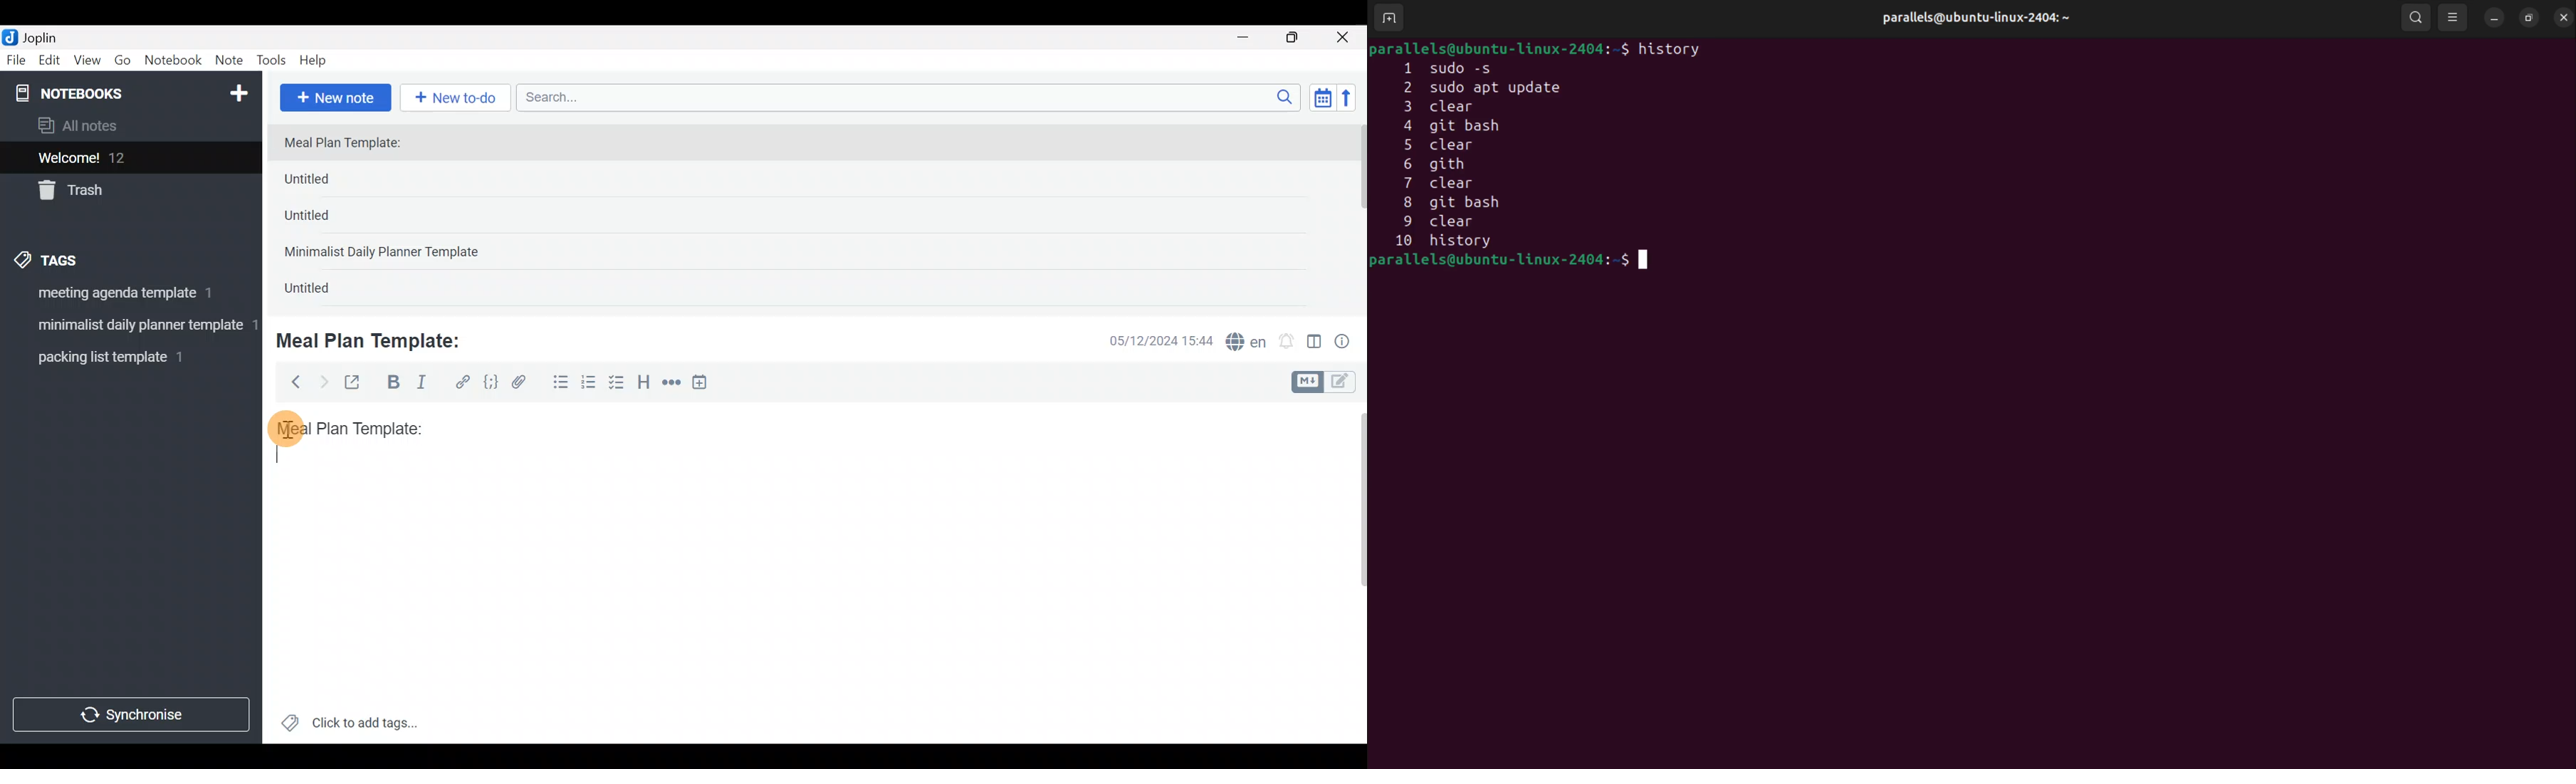 This screenshot has height=784, width=2576. What do you see at coordinates (87, 63) in the screenshot?
I see `View` at bounding box center [87, 63].